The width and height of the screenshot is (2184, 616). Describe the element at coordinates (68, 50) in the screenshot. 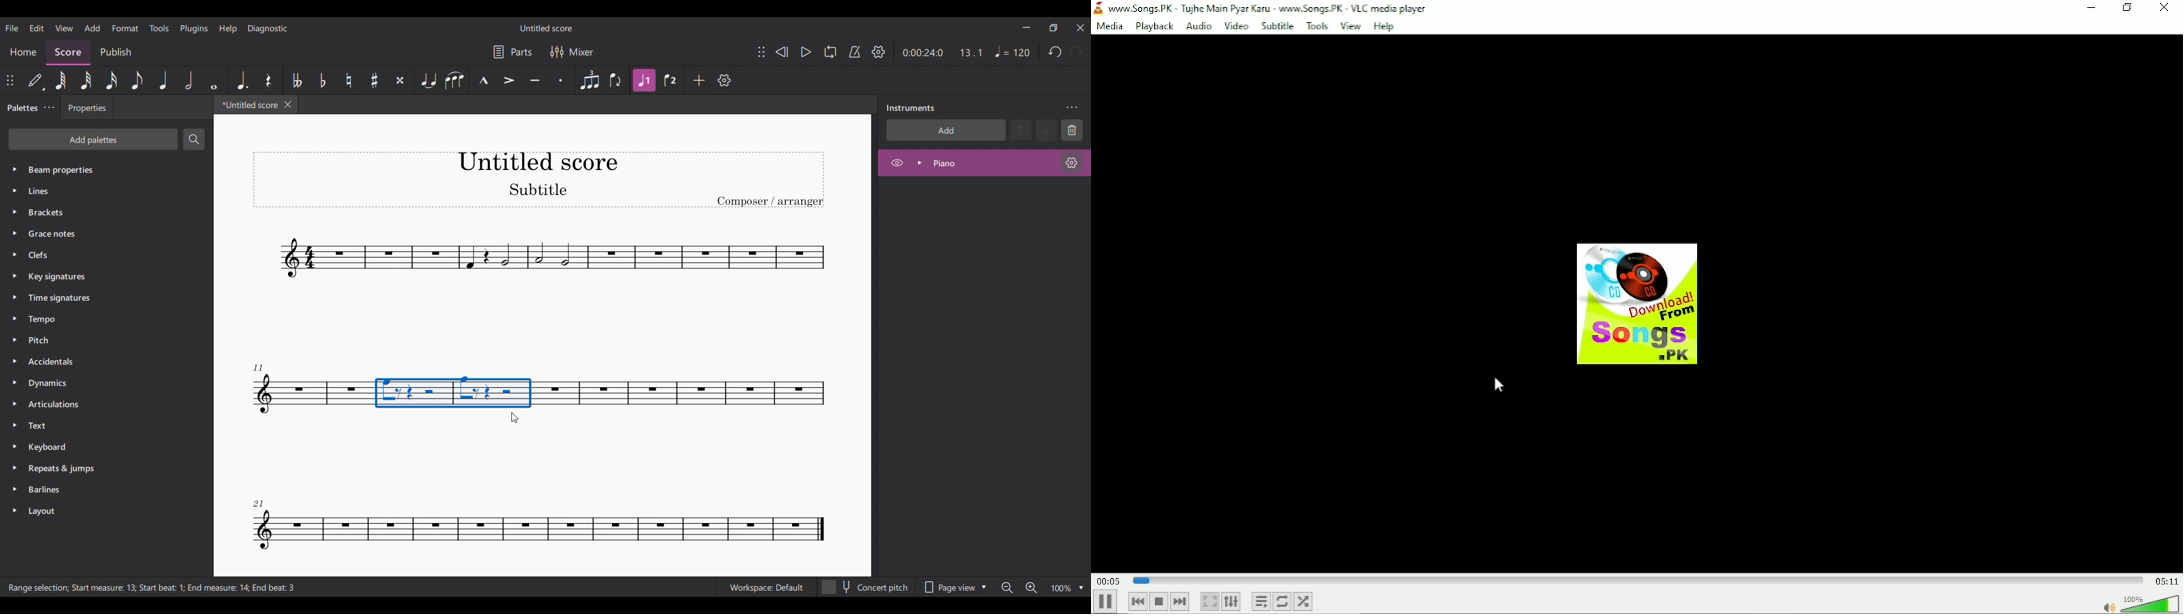

I see `Score, current section highlighted` at that location.